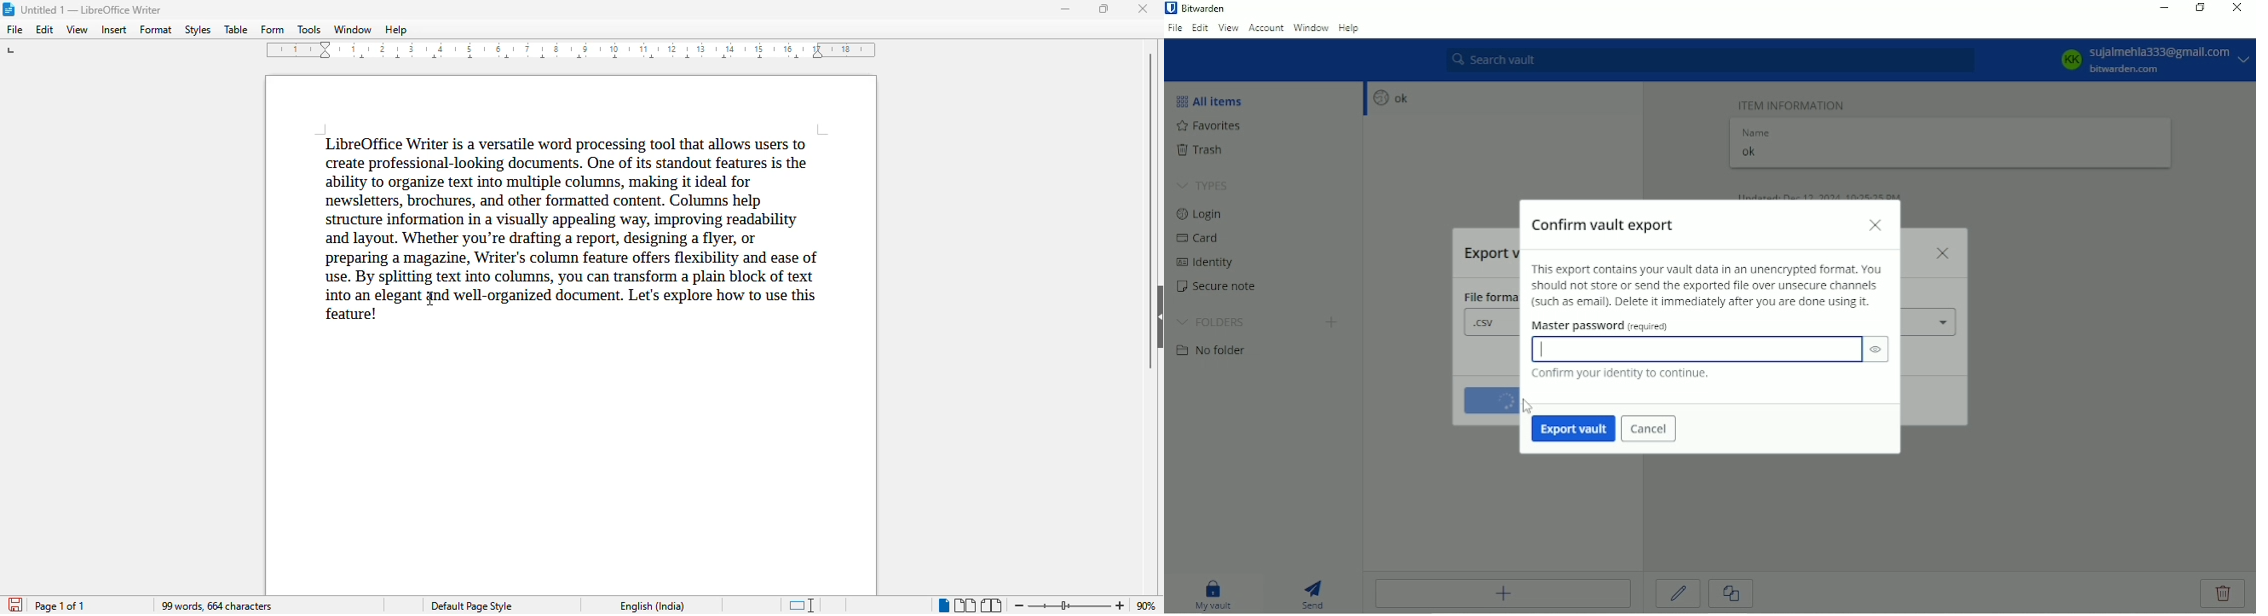 This screenshot has width=2268, height=616. Describe the element at coordinates (9, 9) in the screenshot. I see `LibreOffice logo` at that location.